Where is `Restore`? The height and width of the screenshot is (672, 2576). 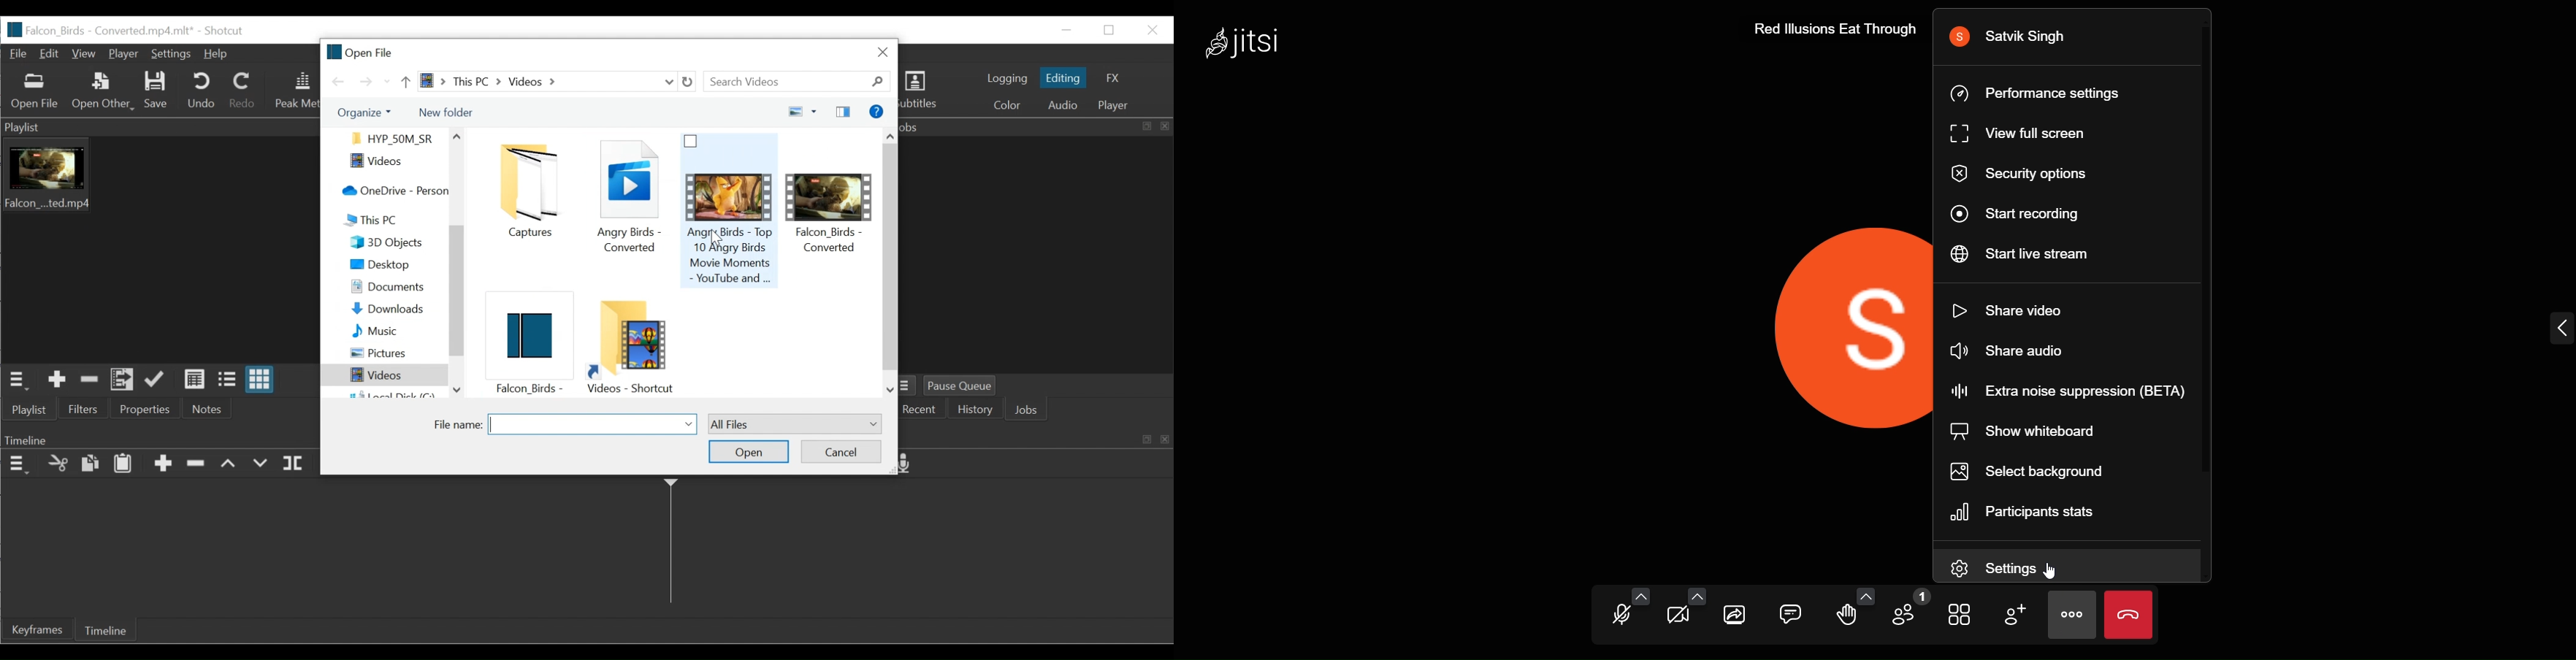 Restore is located at coordinates (1110, 31).